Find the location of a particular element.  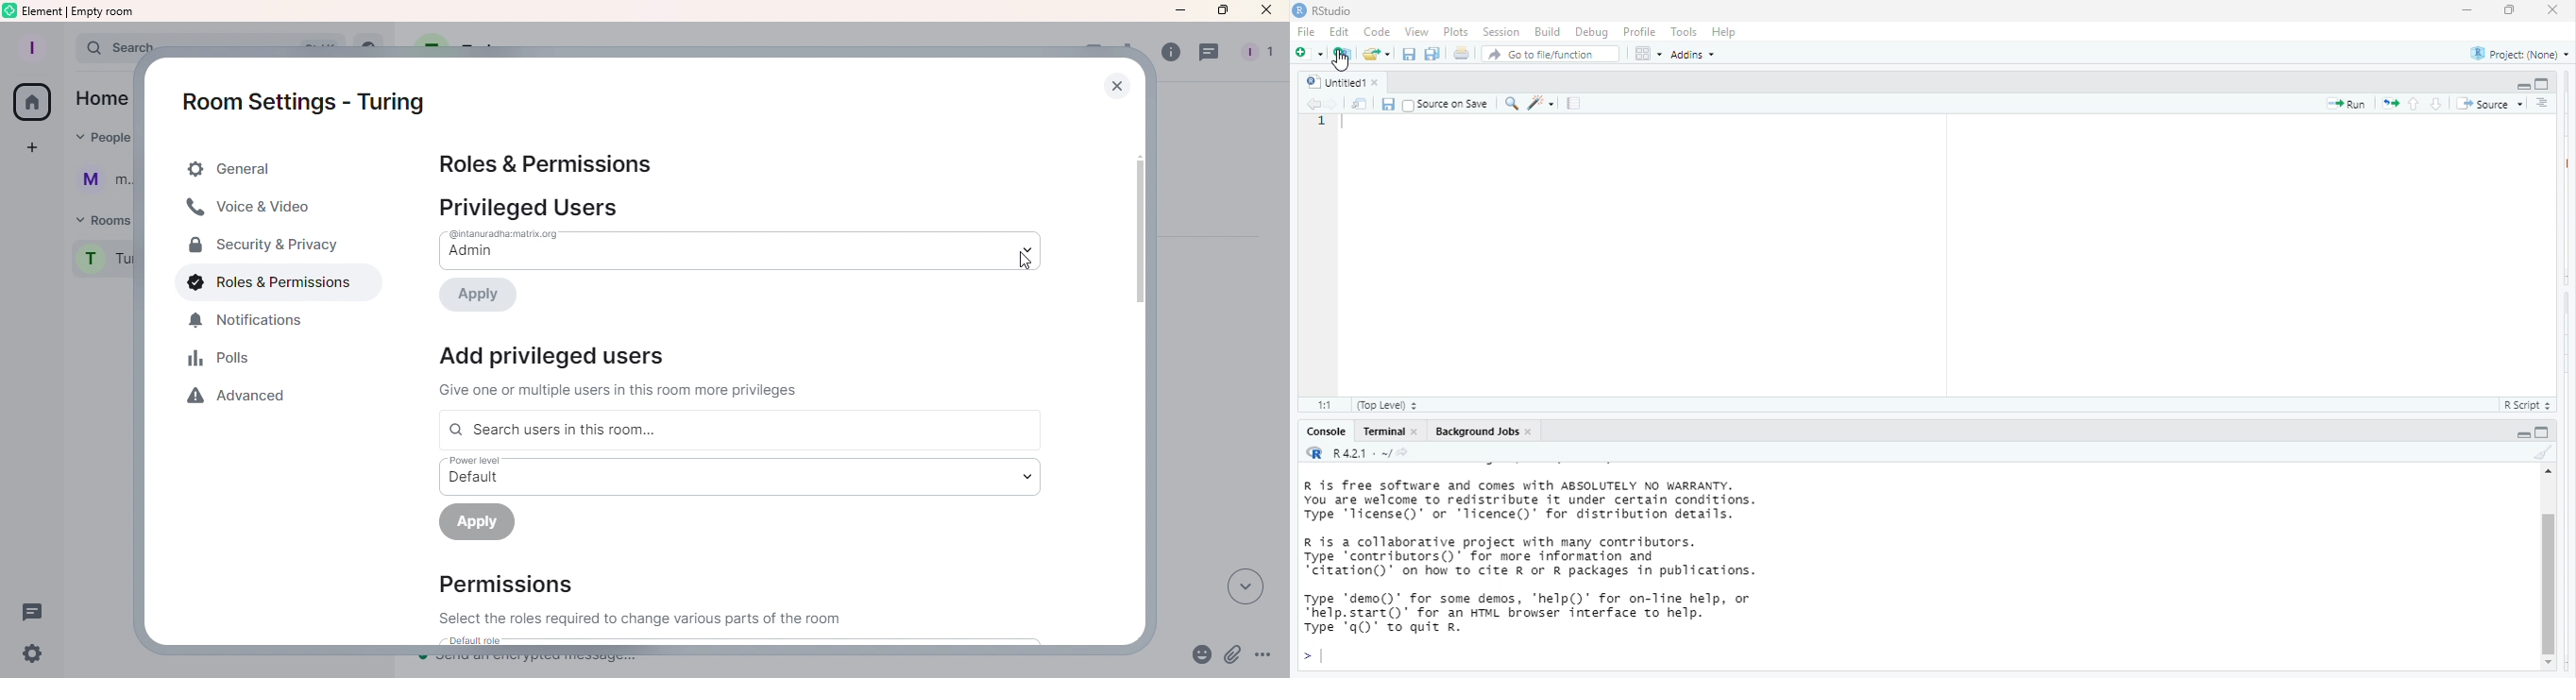

scroll down is located at coordinates (2550, 664).